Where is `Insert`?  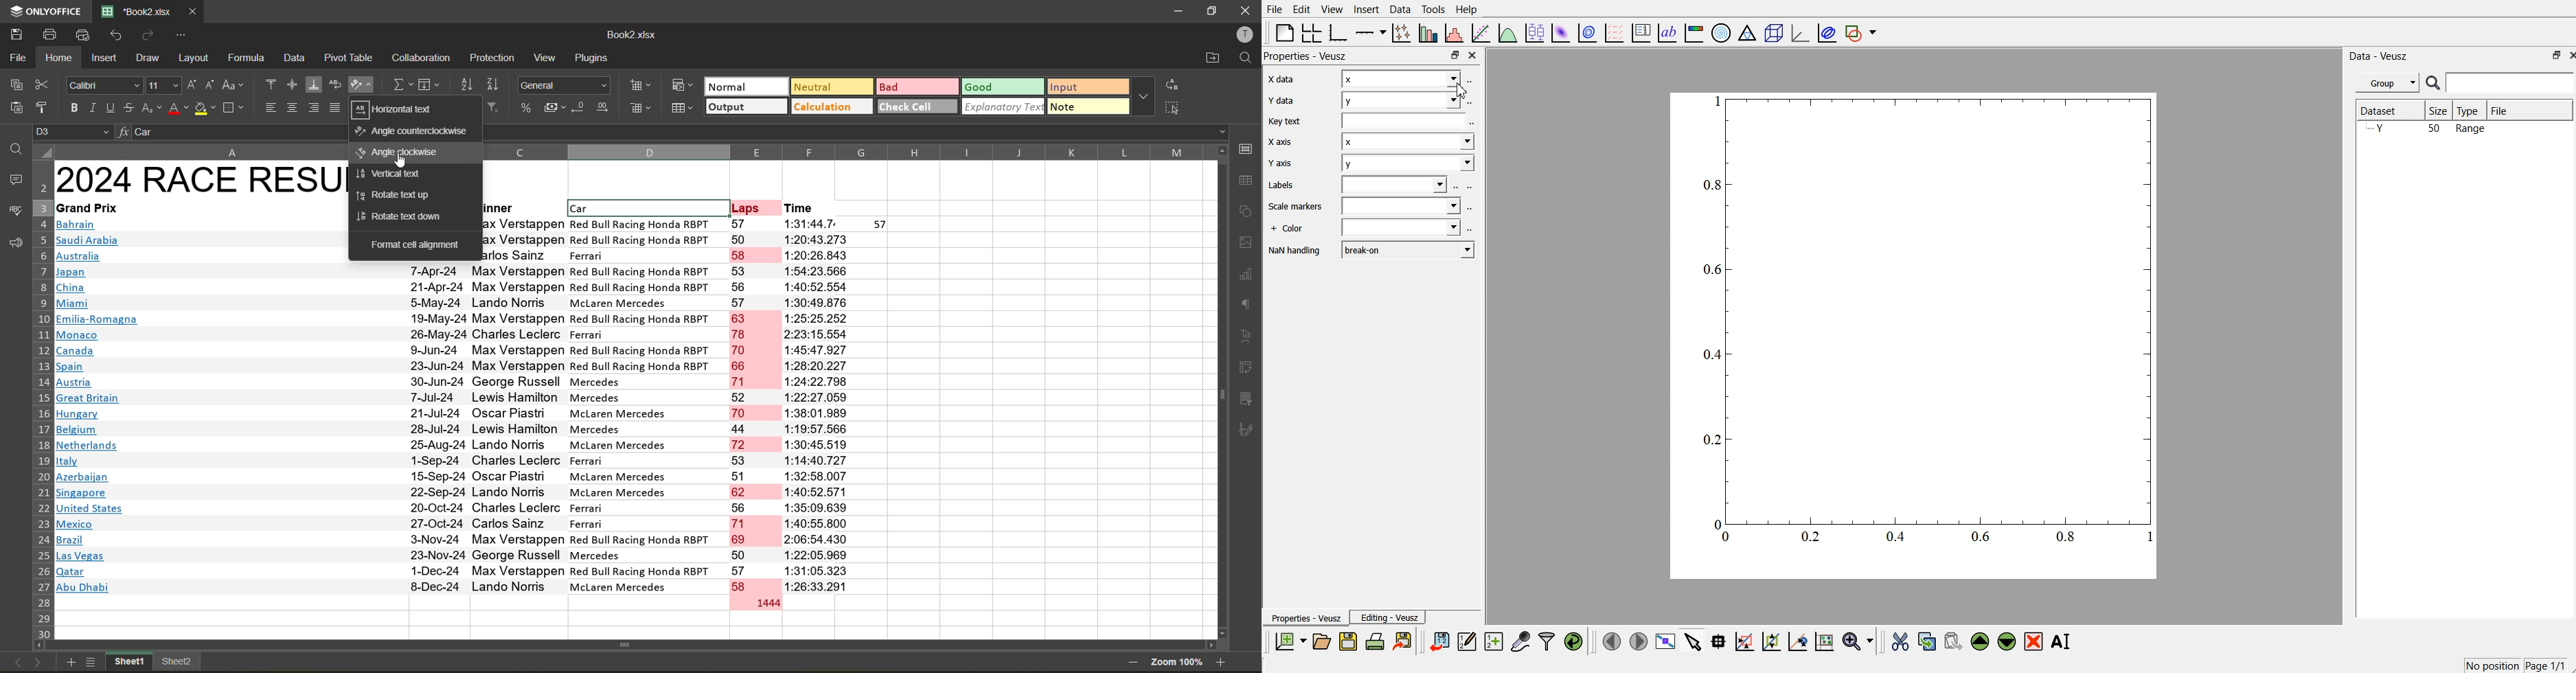 Insert is located at coordinates (1367, 9).